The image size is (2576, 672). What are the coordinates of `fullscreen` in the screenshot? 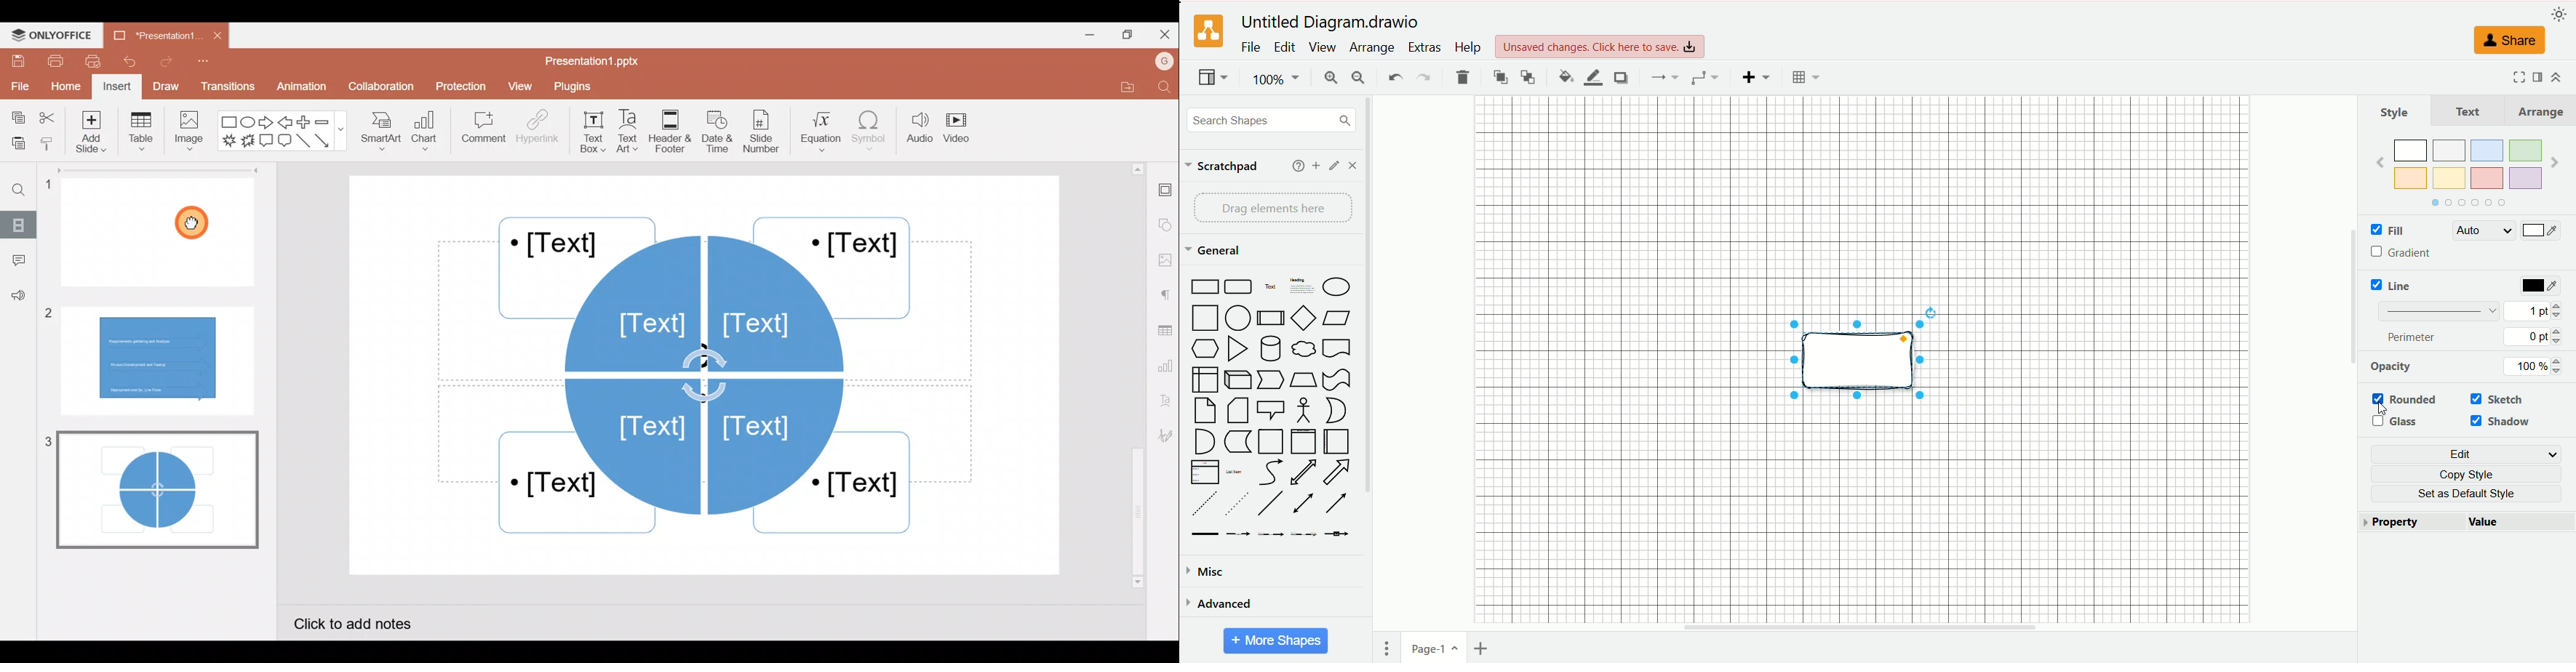 It's located at (2516, 76).